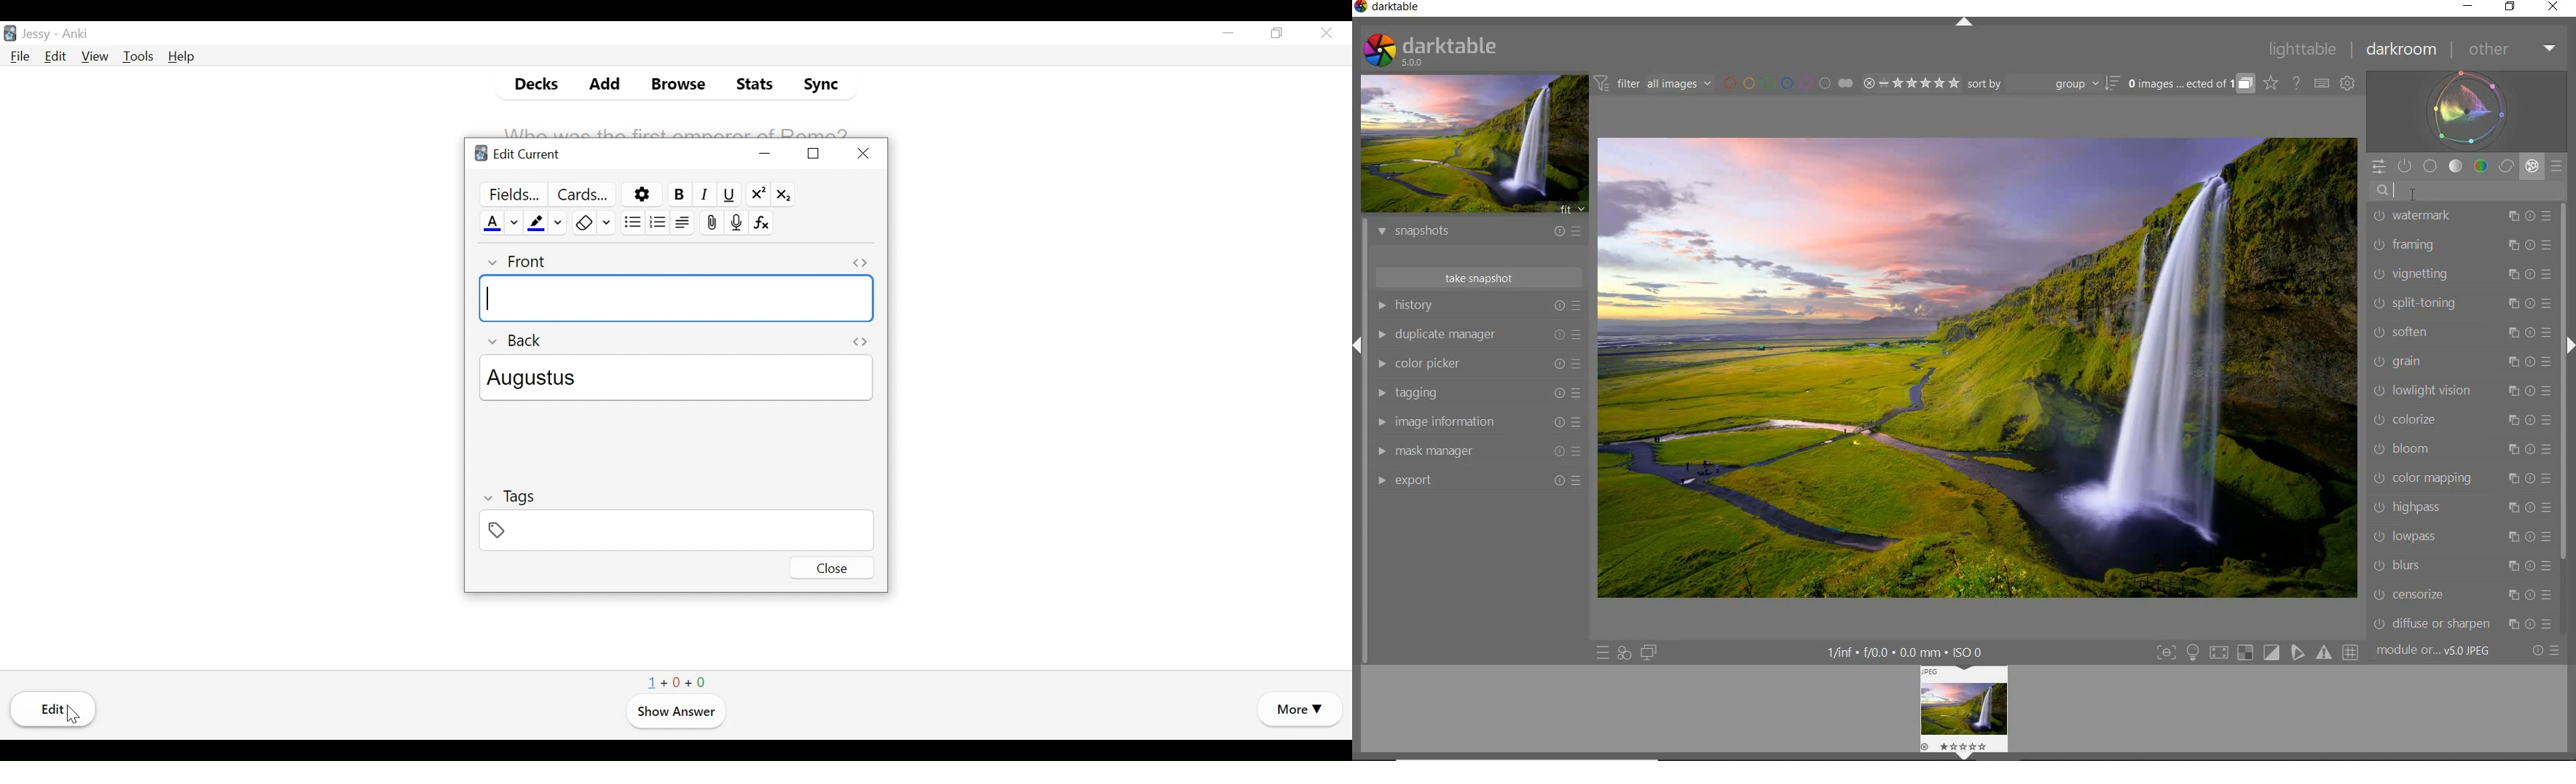 Image resolution: width=2576 pixels, height=784 pixels. Describe the element at coordinates (491, 222) in the screenshot. I see `Text Color` at that location.